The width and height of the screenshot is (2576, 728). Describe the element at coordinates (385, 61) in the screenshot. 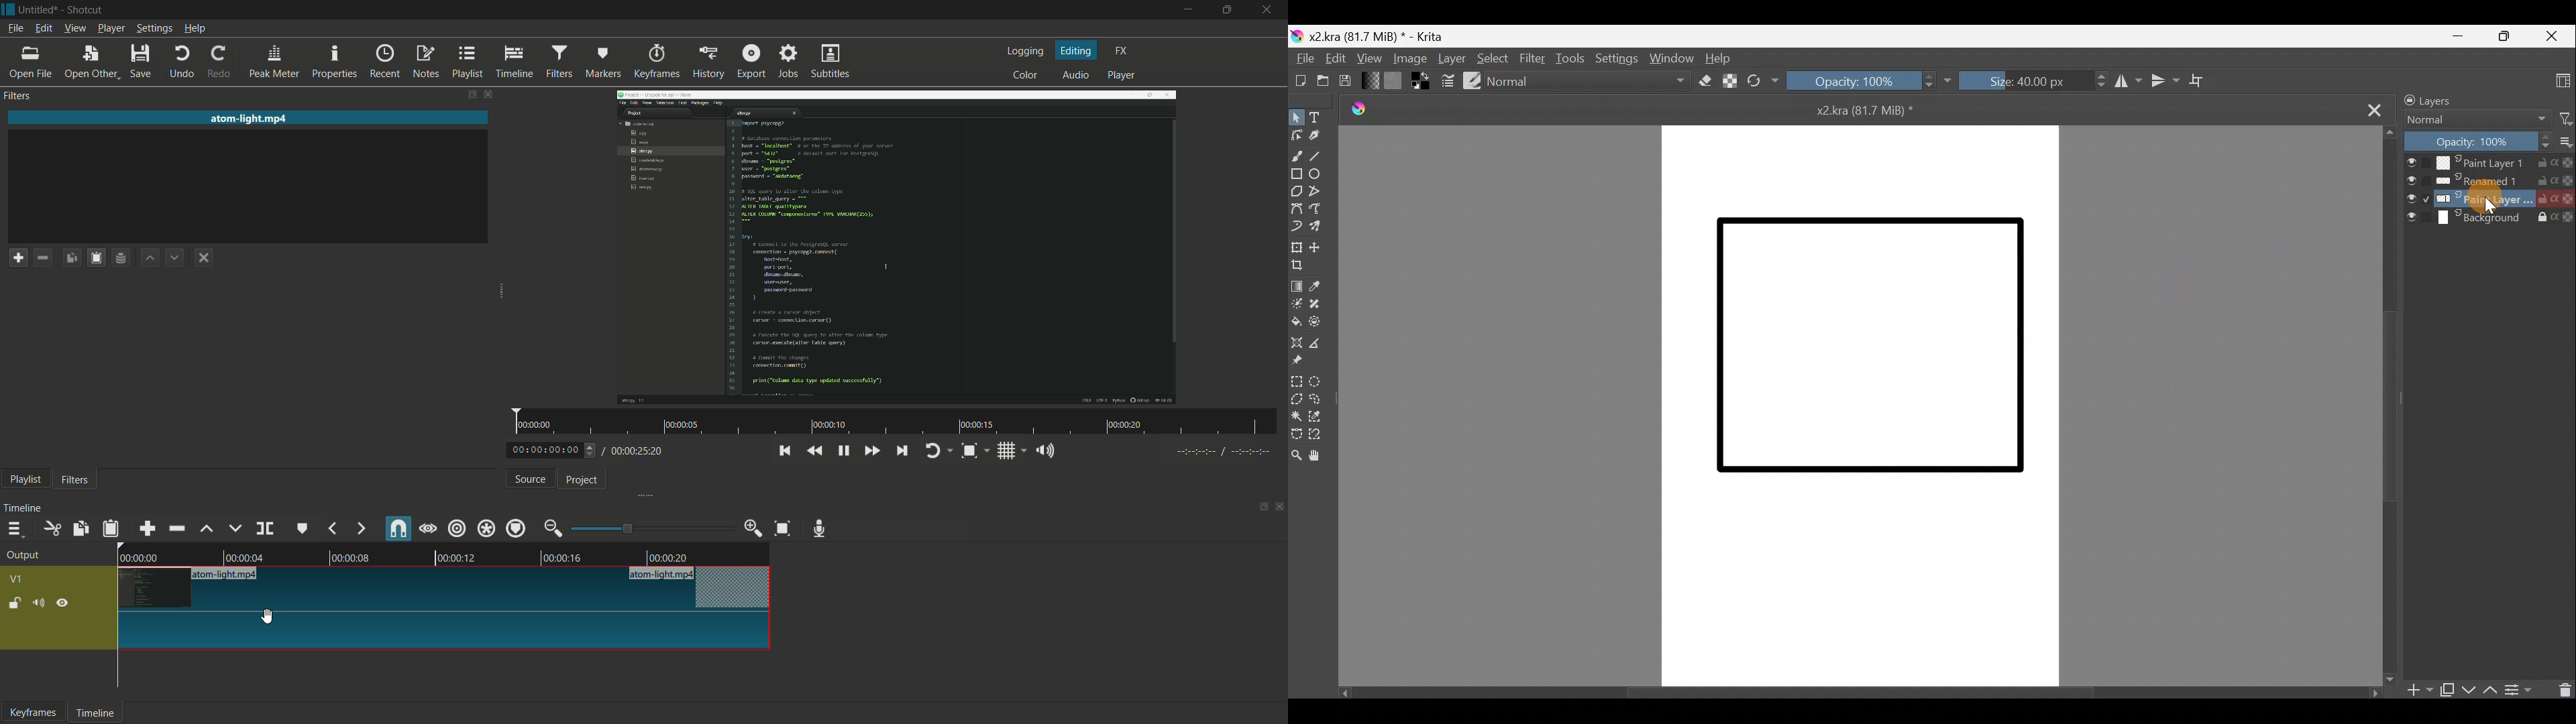

I see `recent` at that location.